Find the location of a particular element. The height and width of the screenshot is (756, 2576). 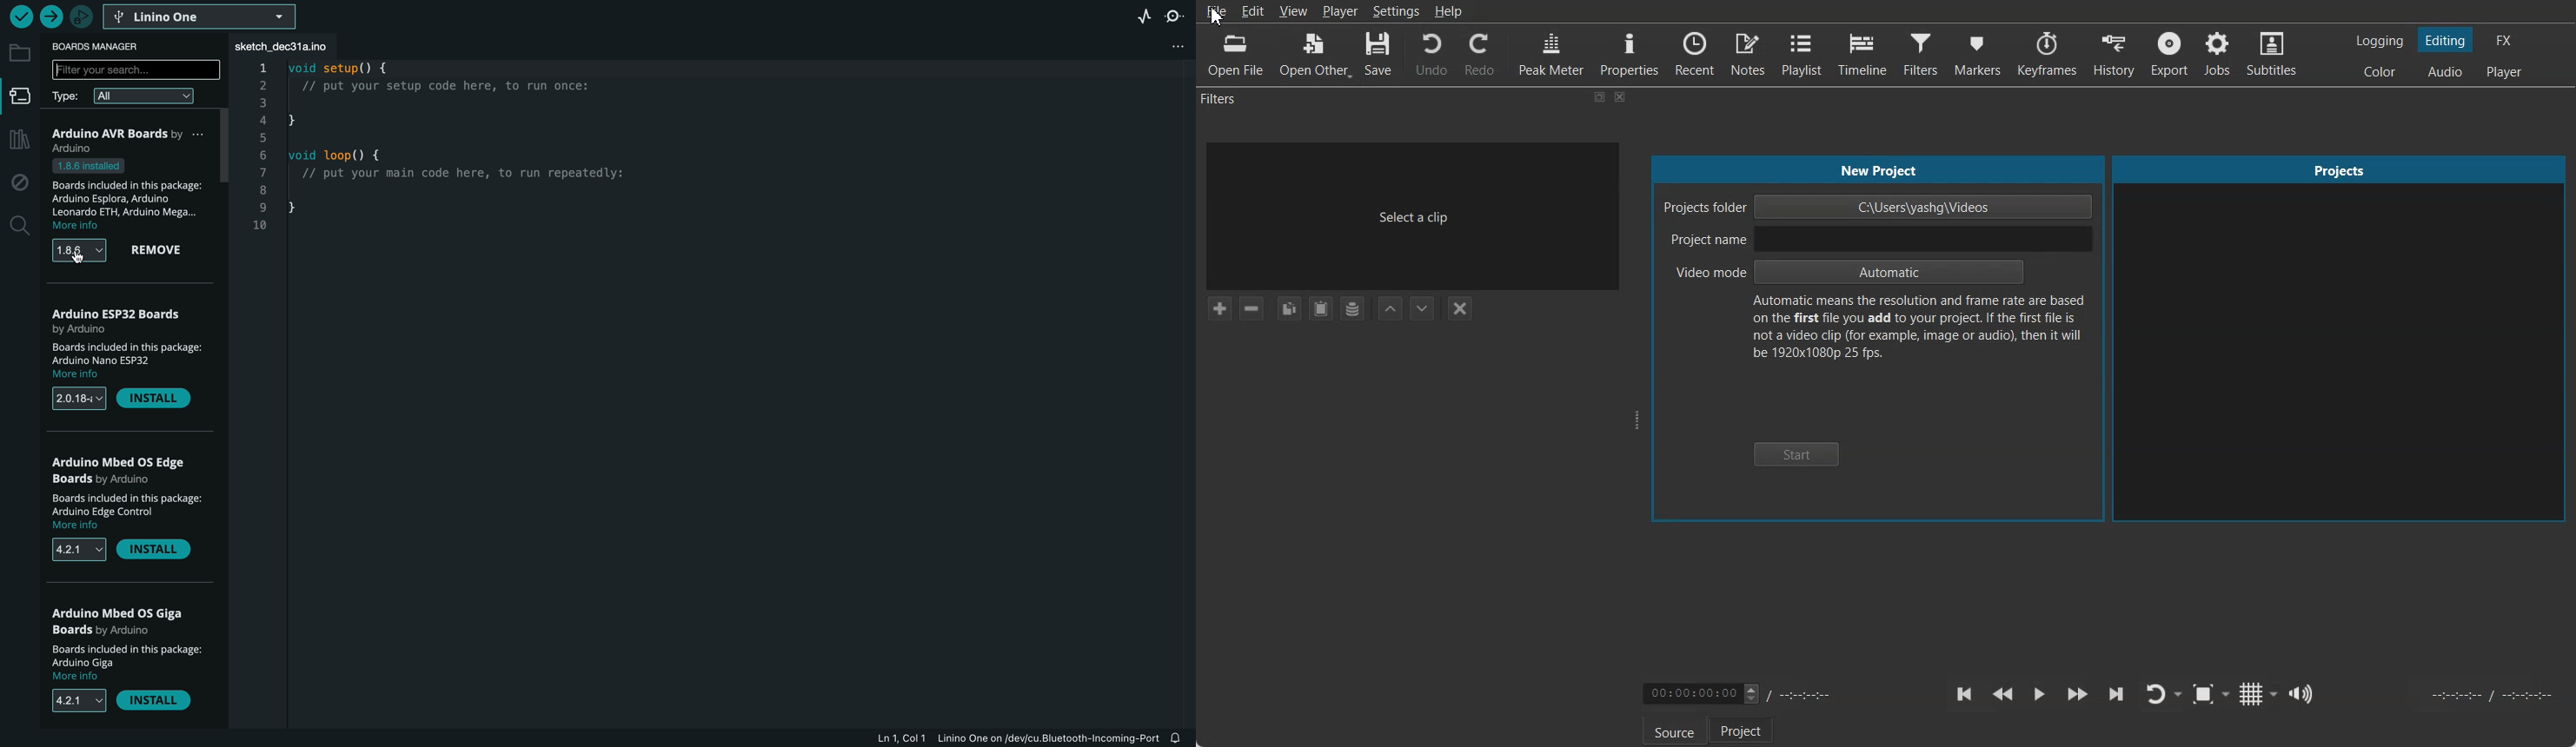

File is located at coordinates (1216, 11).